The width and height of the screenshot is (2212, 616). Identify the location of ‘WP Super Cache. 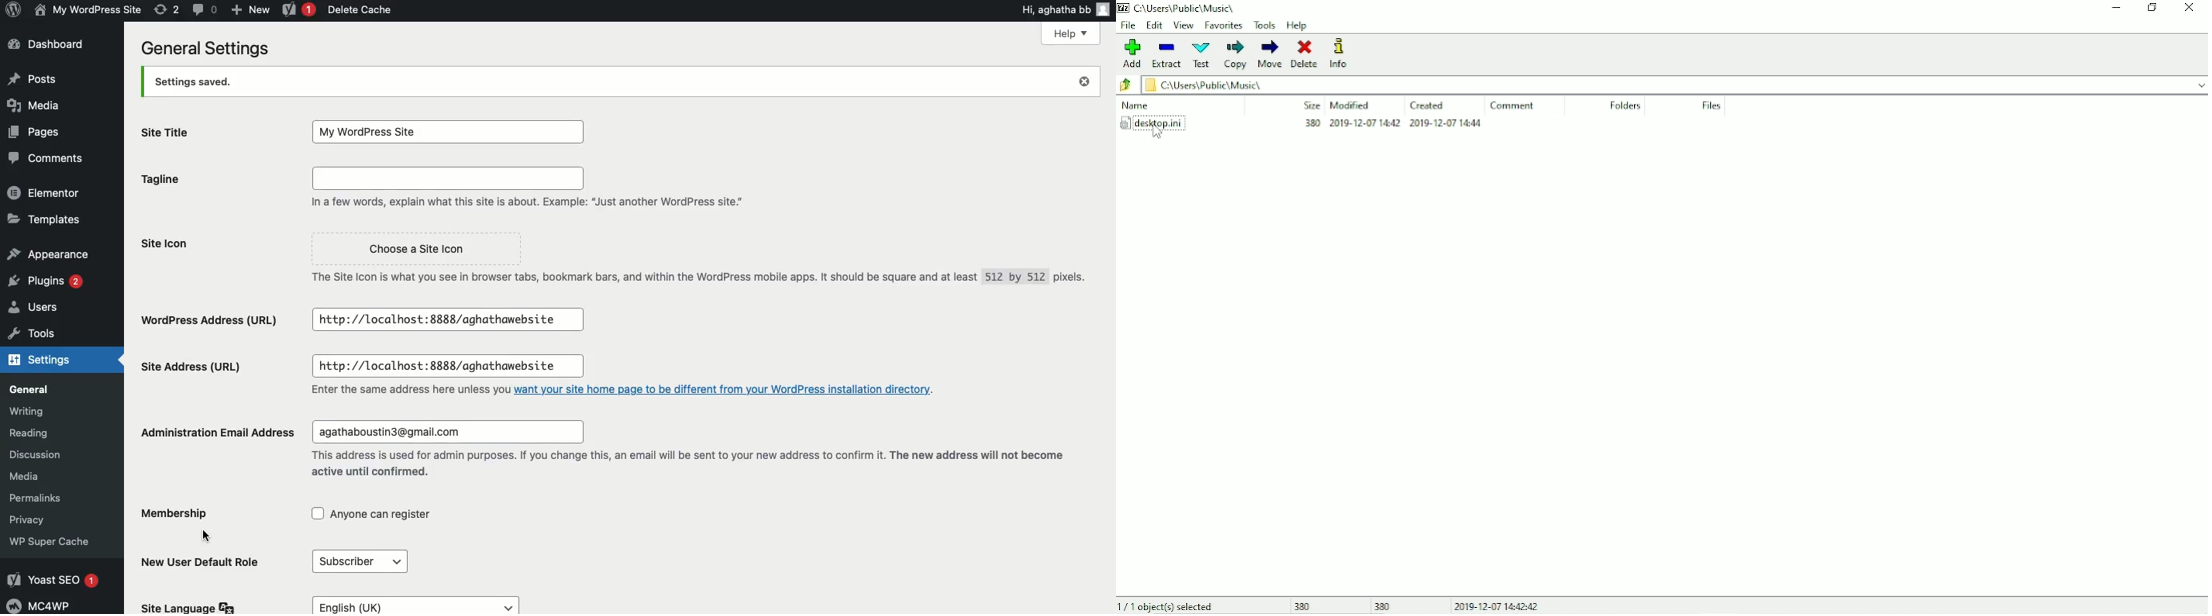
(50, 541).